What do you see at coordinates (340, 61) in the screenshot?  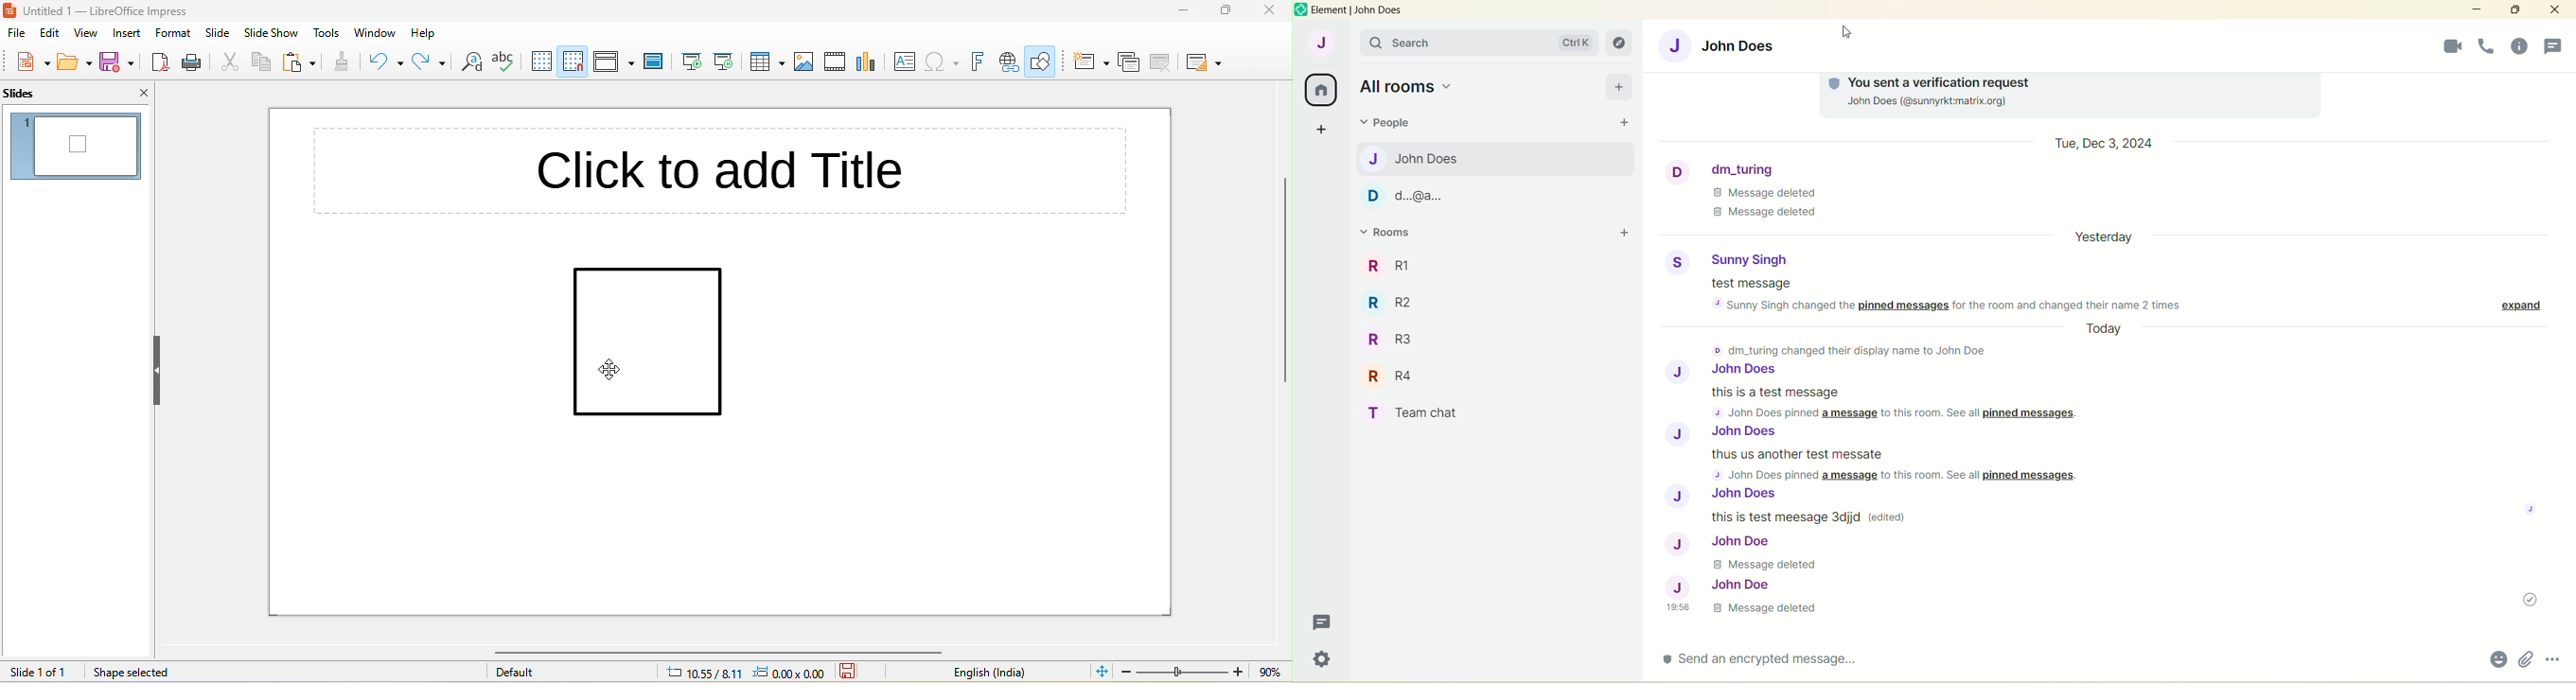 I see `clone` at bounding box center [340, 61].